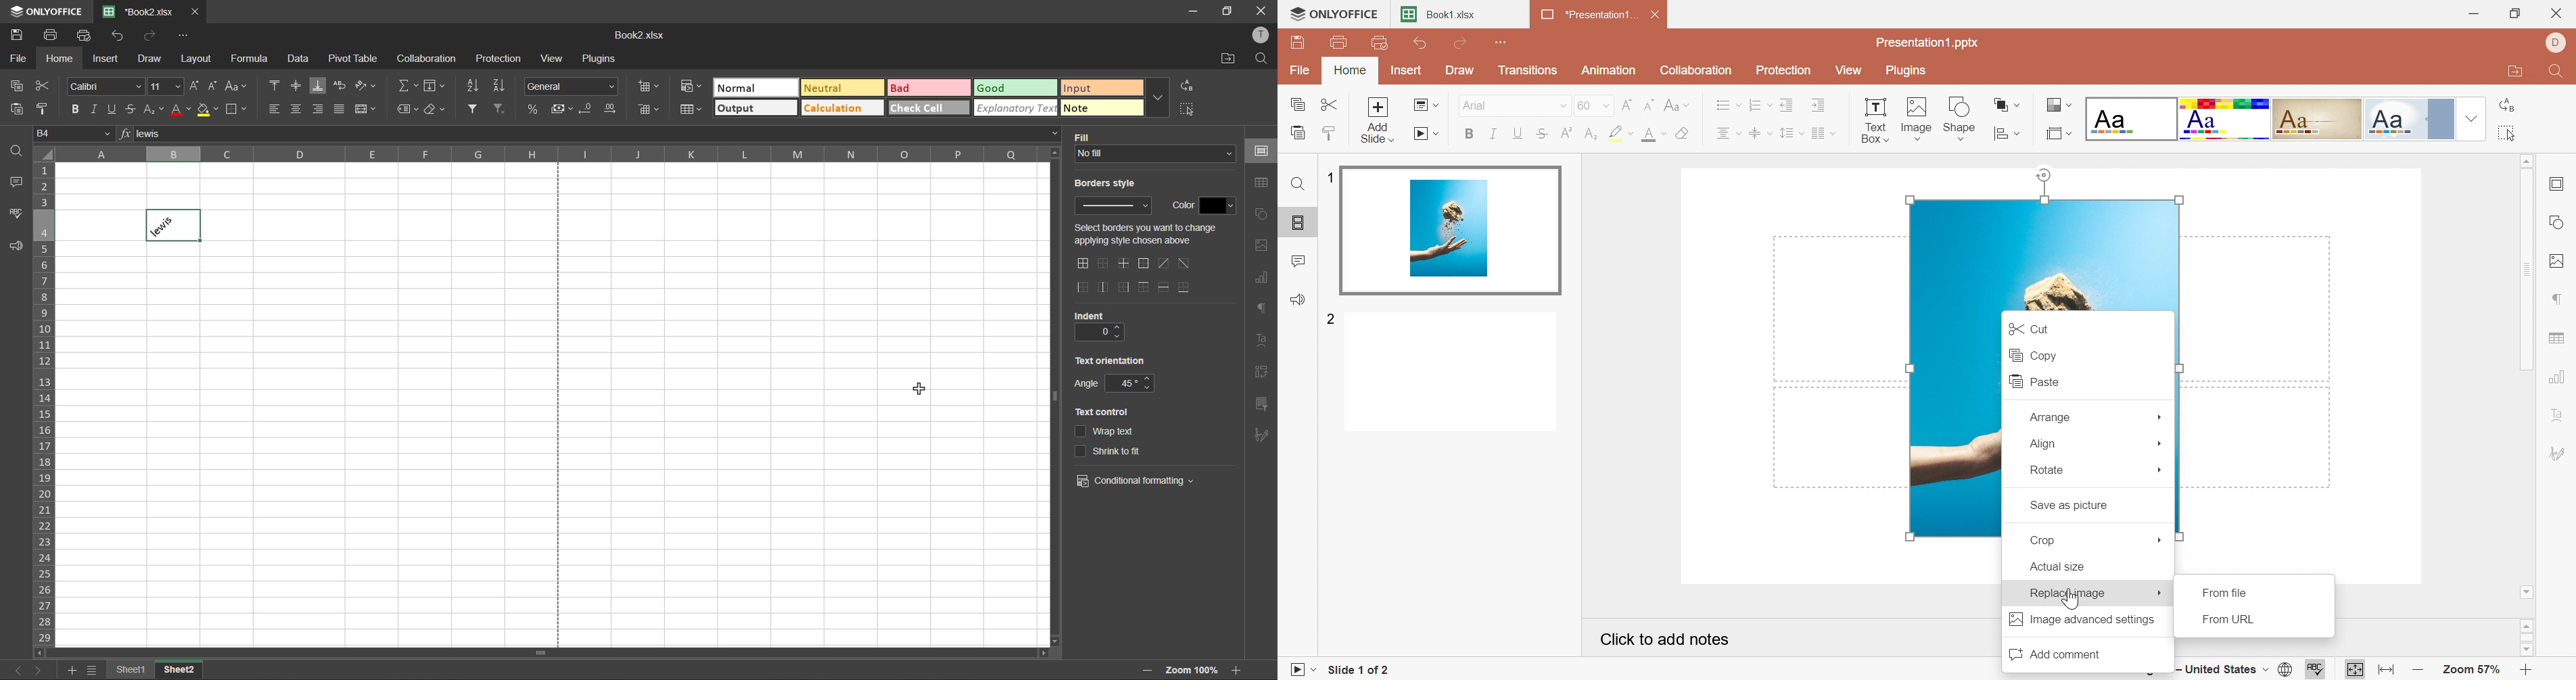 The width and height of the screenshot is (2576, 700). Describe the element at coordinates (1407, 70) in the screenshot. I see `Insert` at that location.